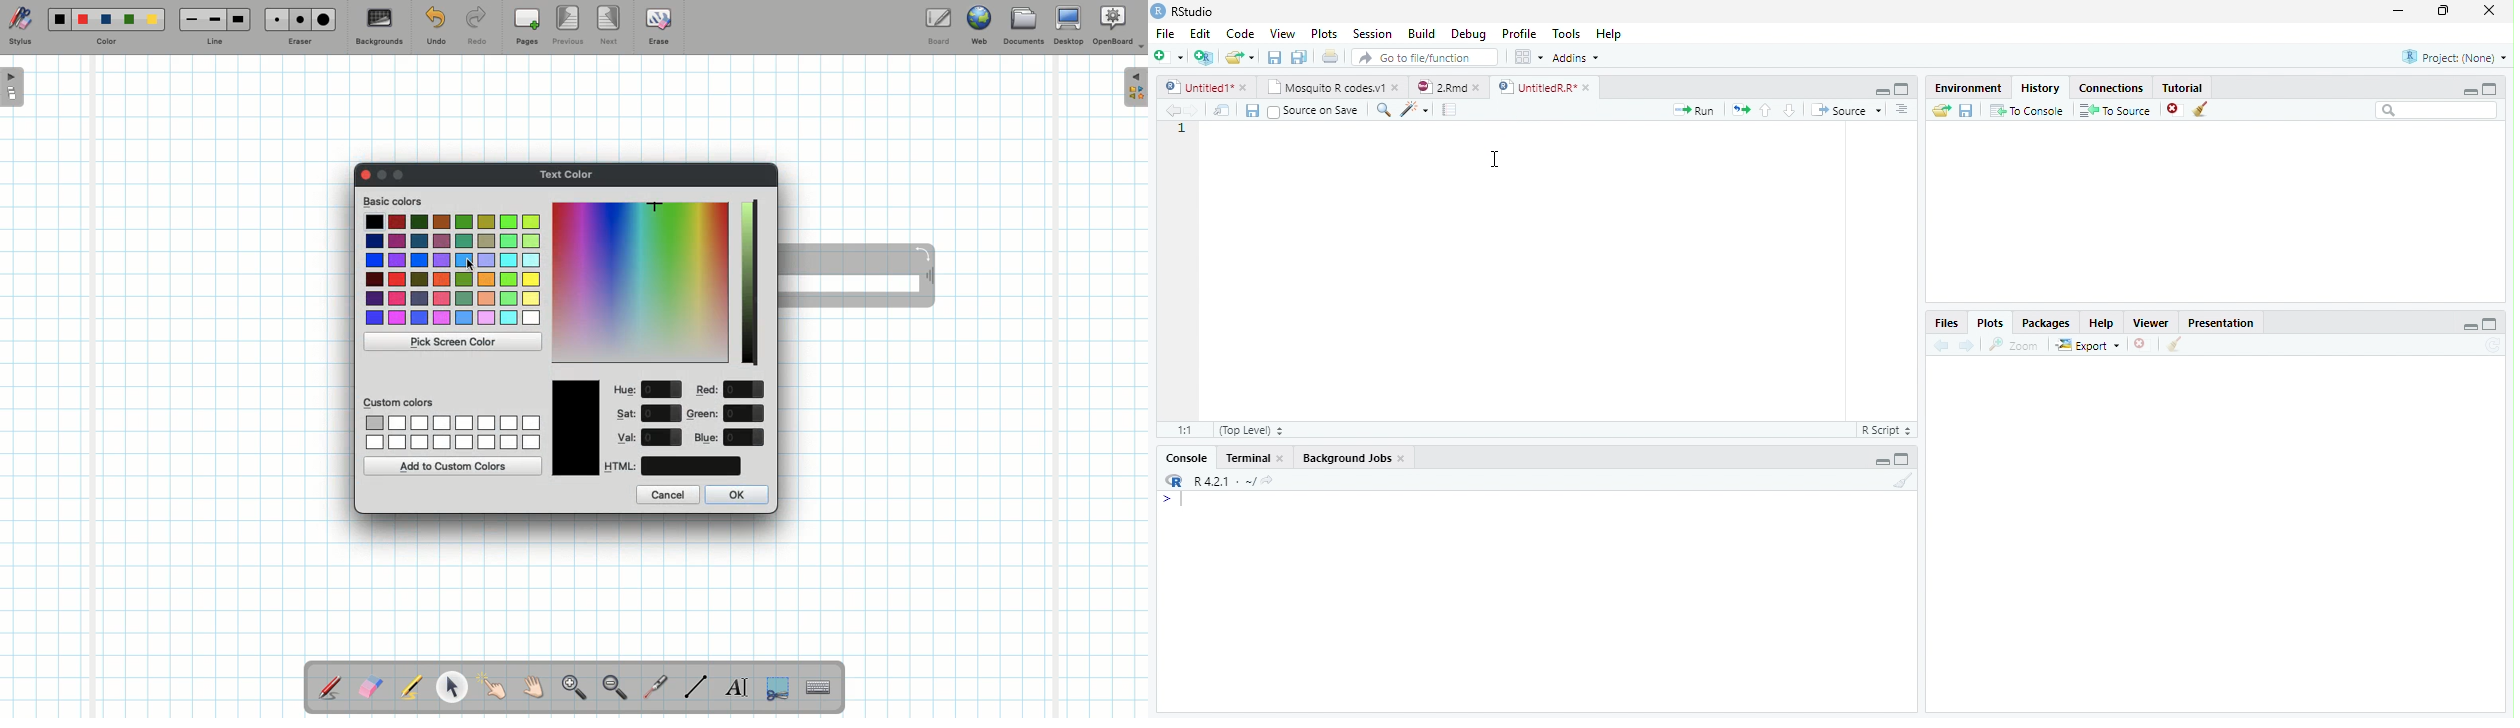 Image resolution: width=2520 pixels, height=728 pixels. What do you see at coordinates (1333, 88) in the screenshot?
I see `Mosquito R Codes.v1` at bounding box center [1333, 88].